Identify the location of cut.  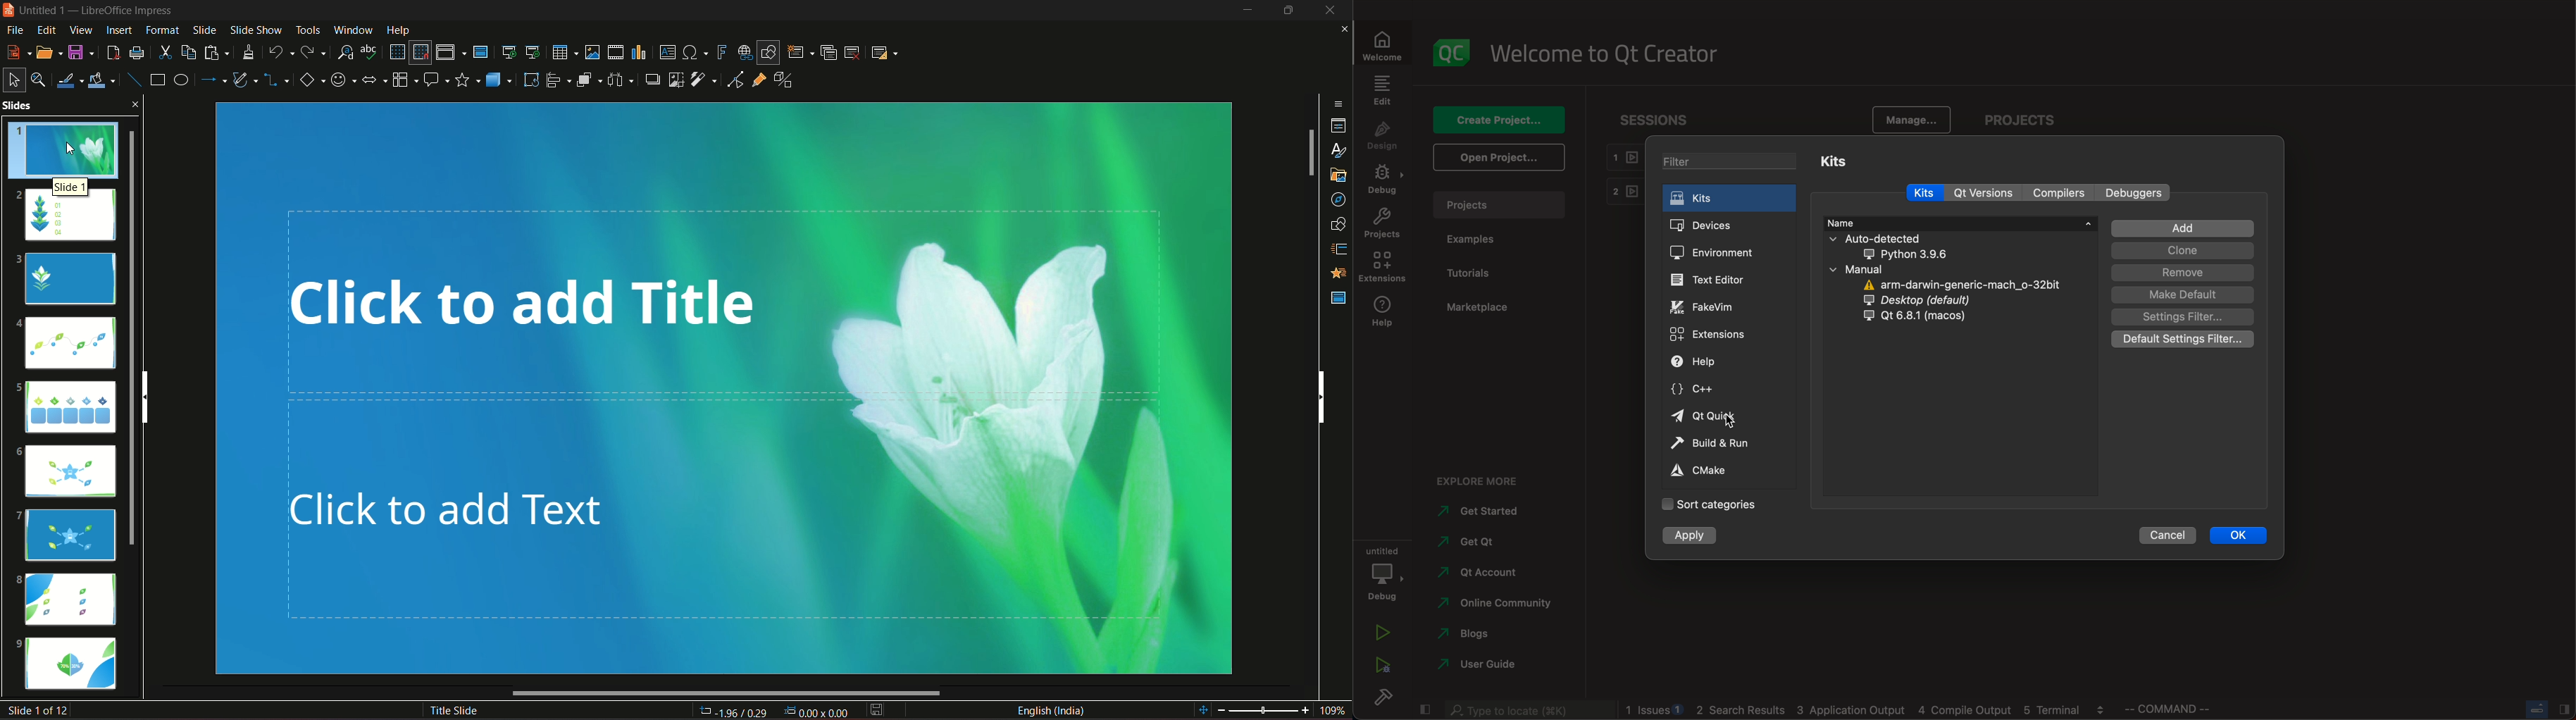
(165, 51).